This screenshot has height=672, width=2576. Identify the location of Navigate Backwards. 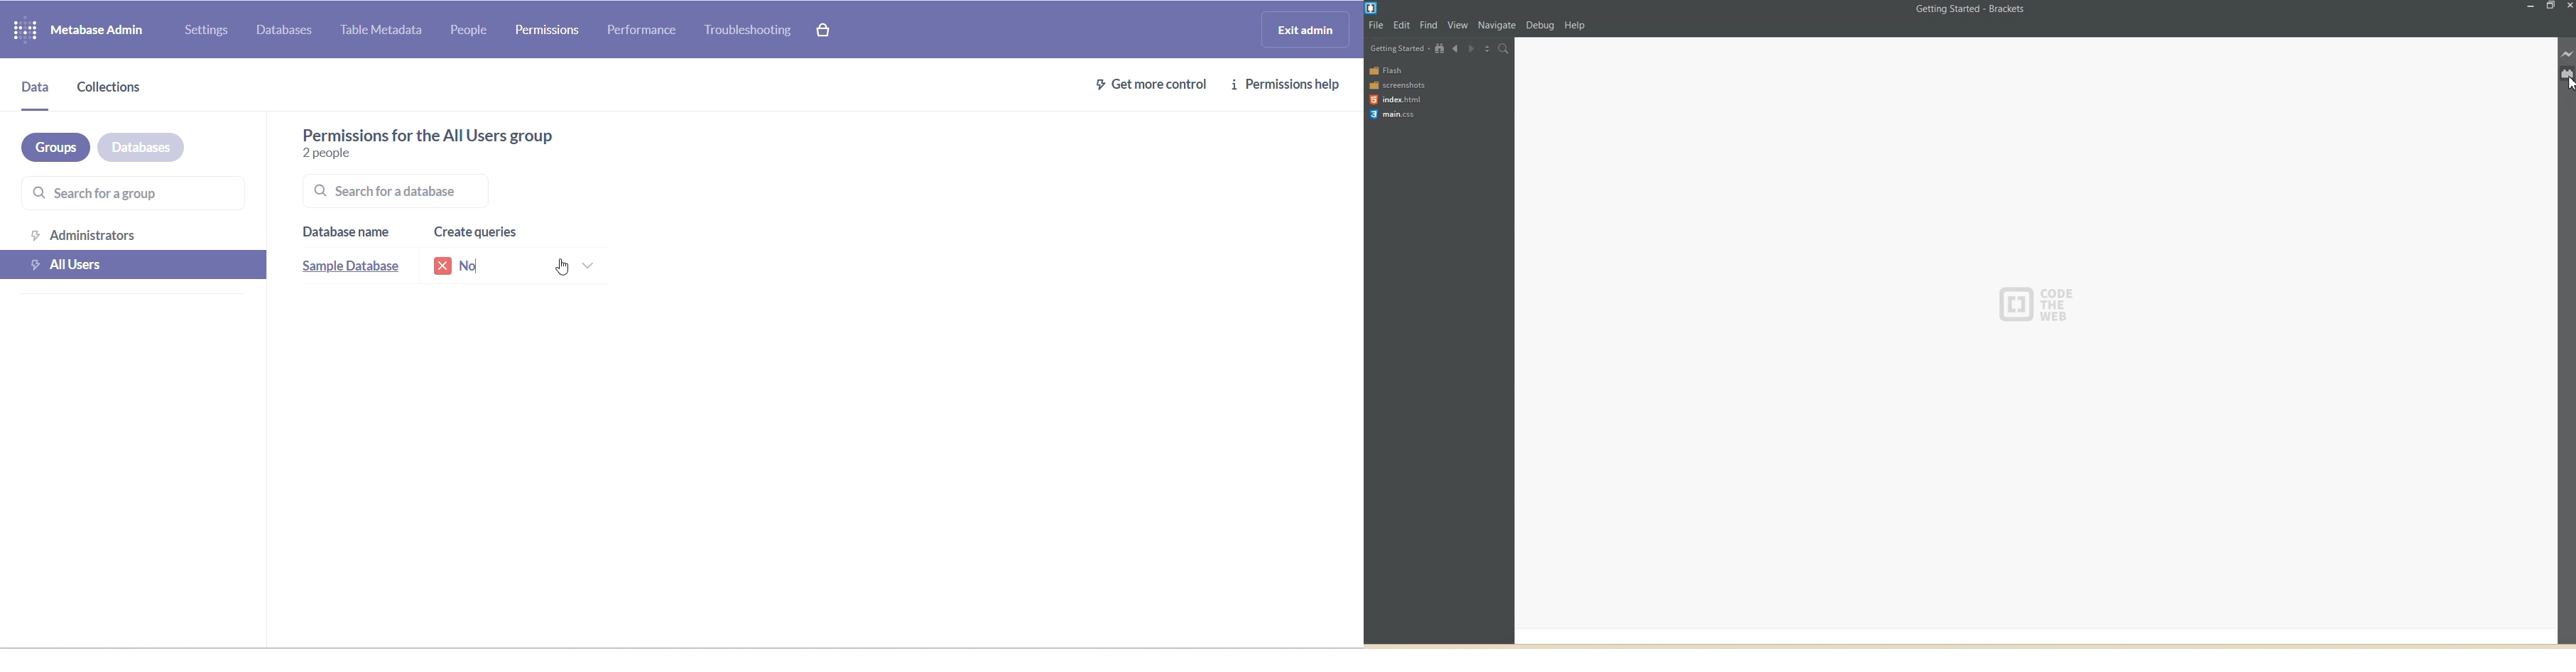
(1456, 47).